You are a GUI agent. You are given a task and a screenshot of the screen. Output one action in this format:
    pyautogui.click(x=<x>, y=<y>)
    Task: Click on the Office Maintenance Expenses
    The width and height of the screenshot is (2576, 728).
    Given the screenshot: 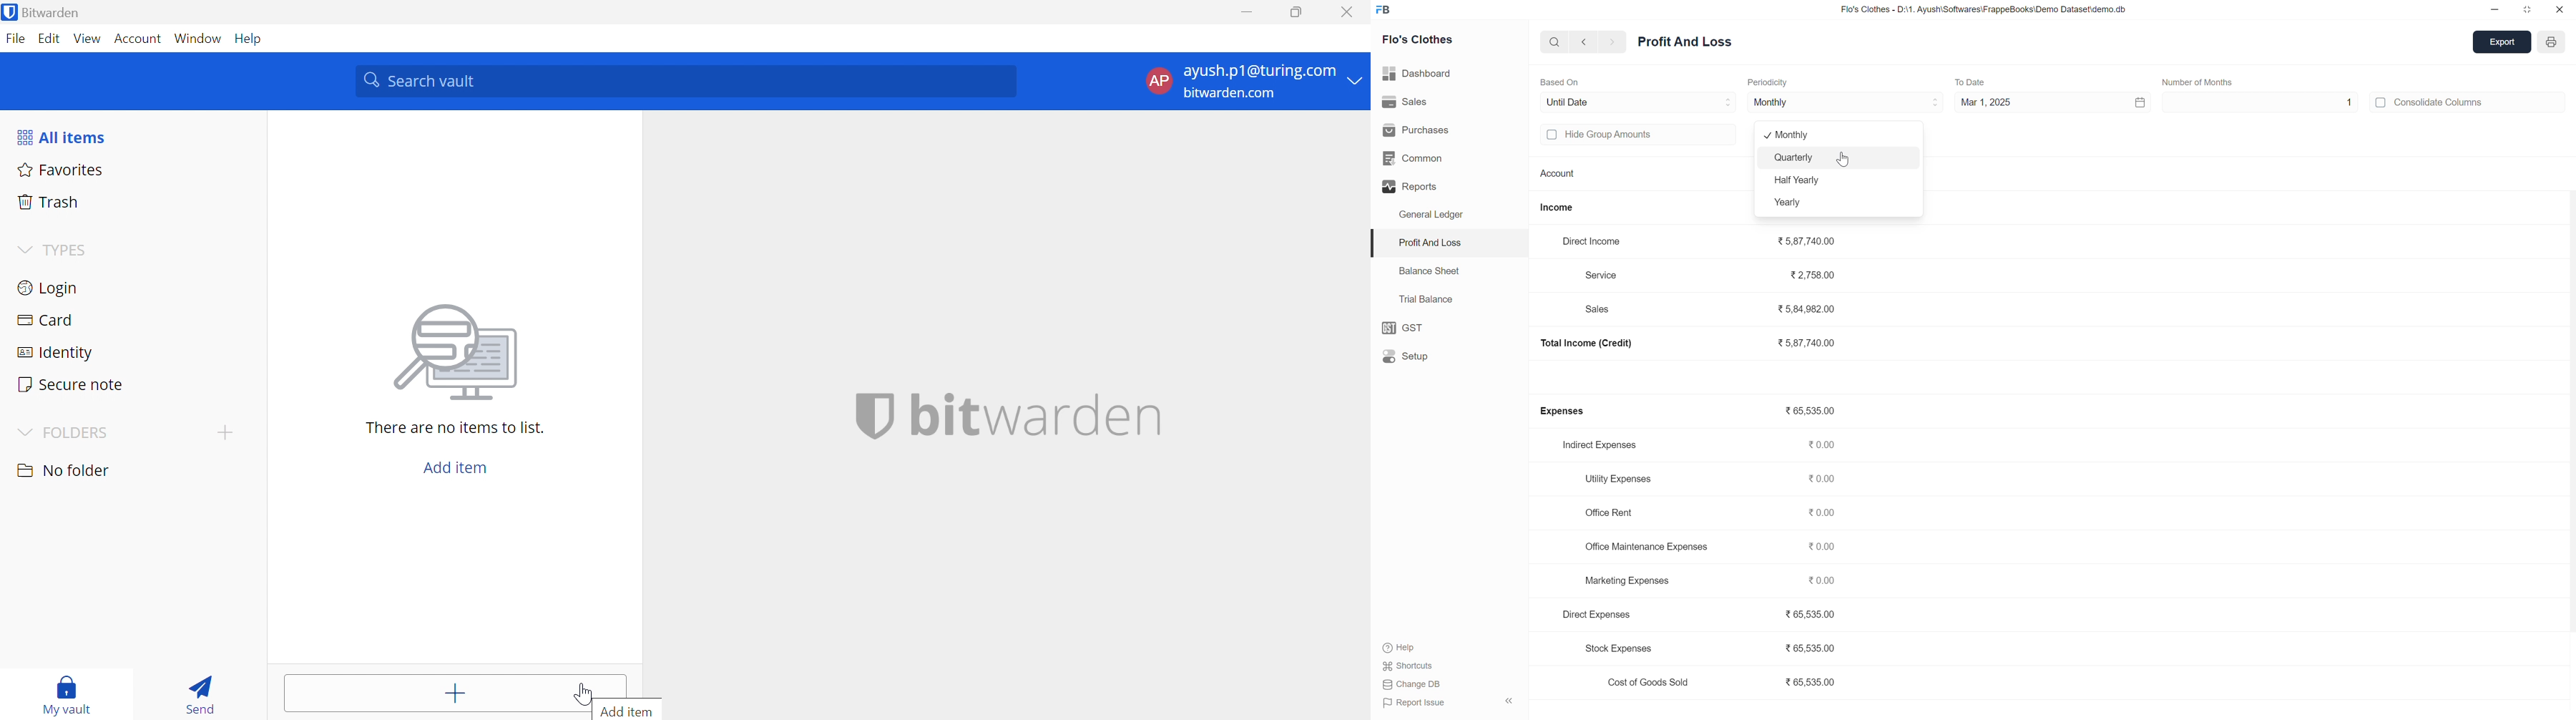 What is the action you would take?
    pyautogui.click(x=1642, y=549)
    